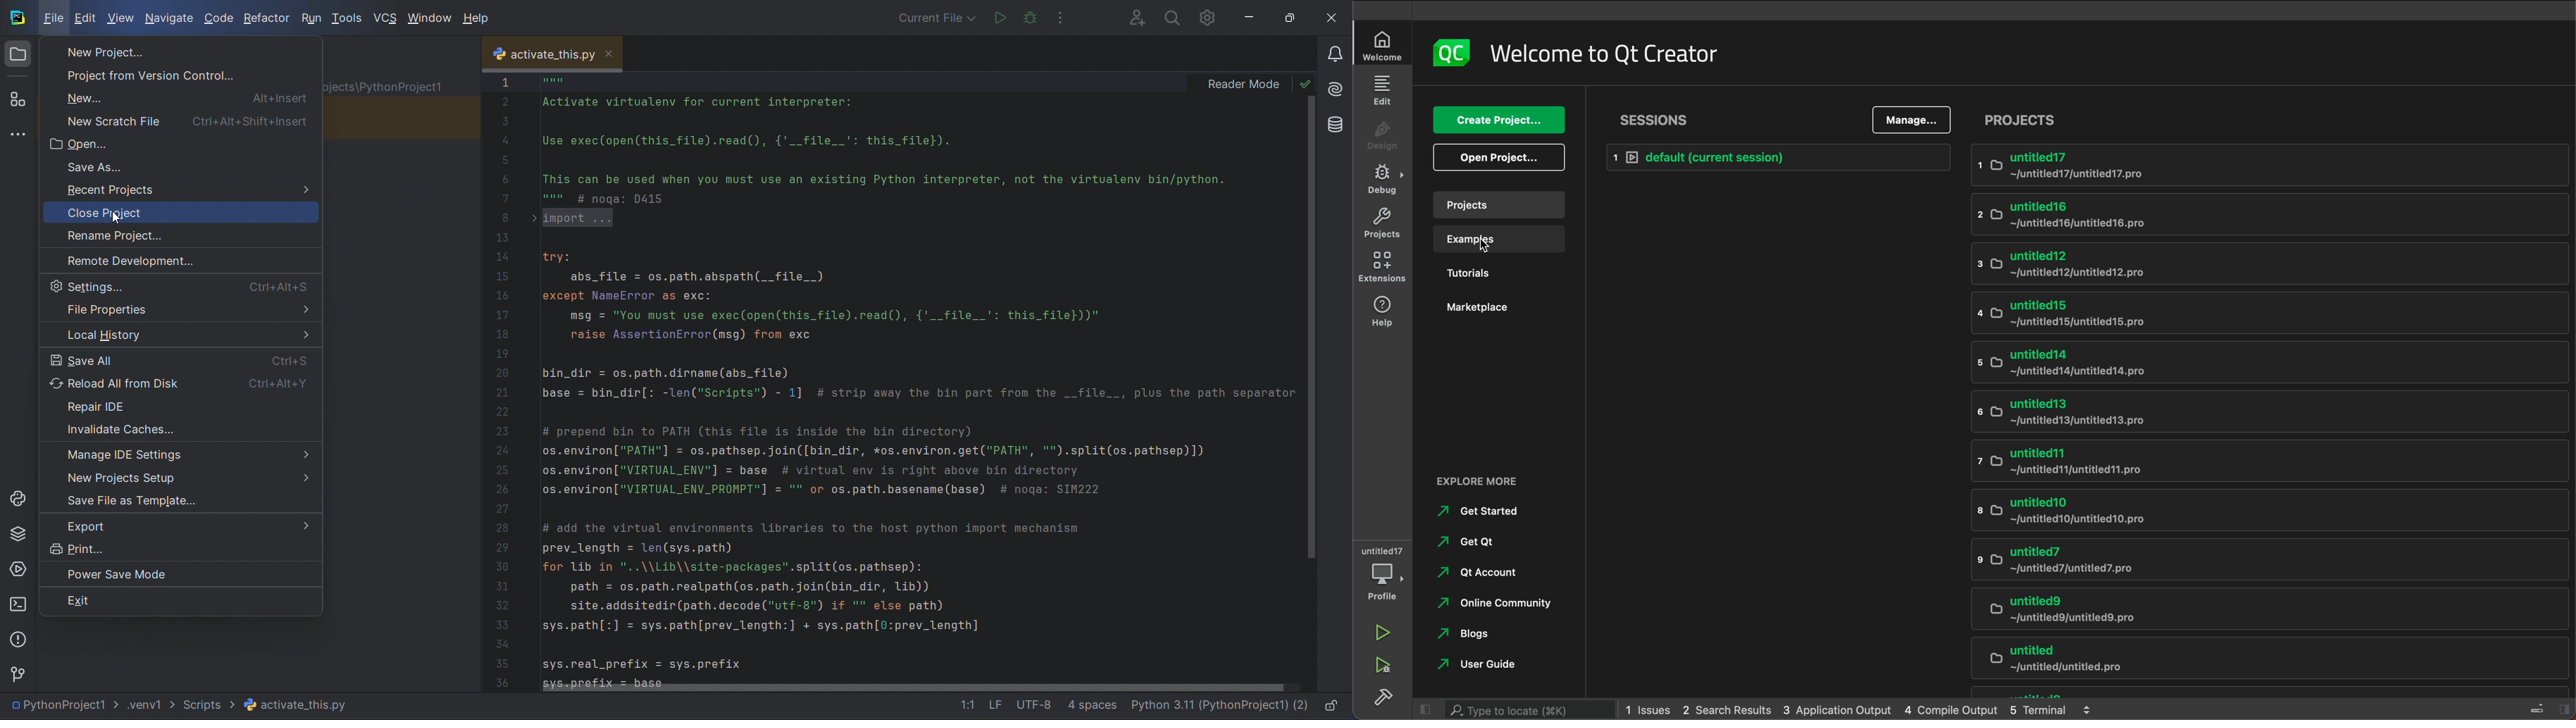 This screenshot has width=2576, height=728. What do you see at coordinates (1477, 634) in the screenshot?
I see `blogs` at bounding box center [1477, 634].